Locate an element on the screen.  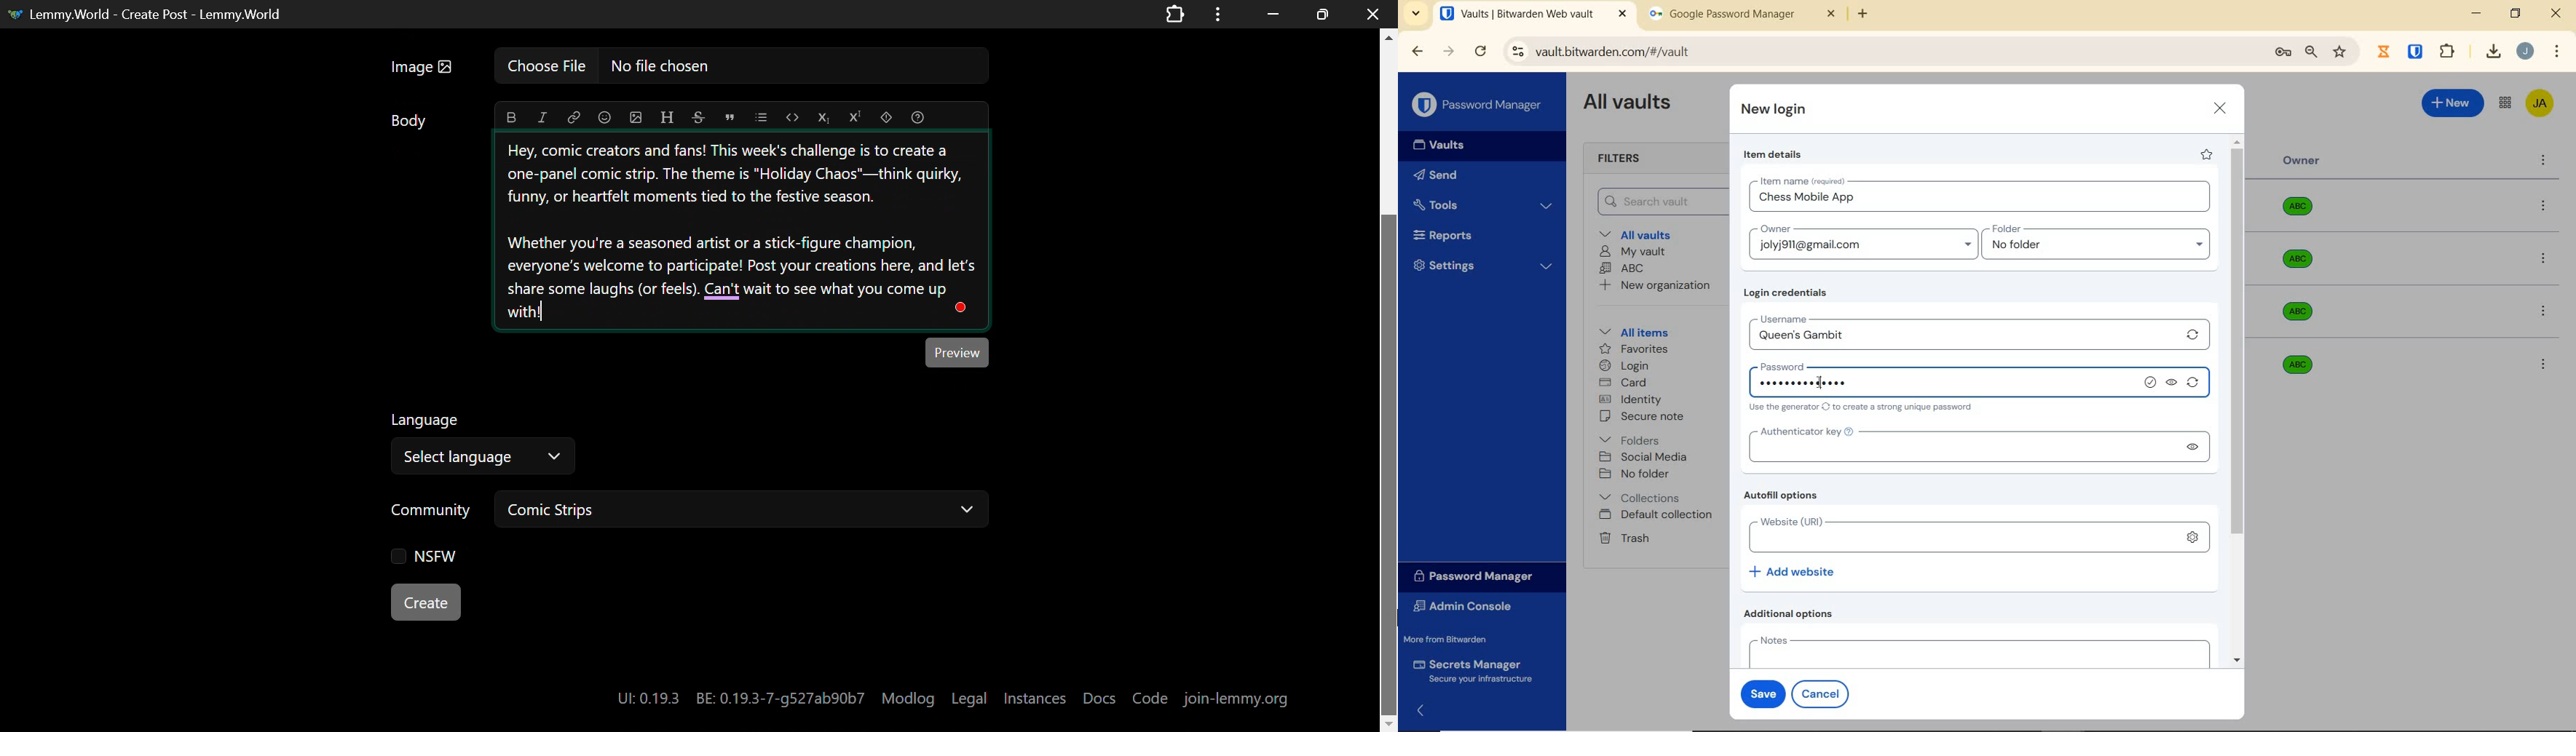
Owner organization is located at coordinates (2301, 266).